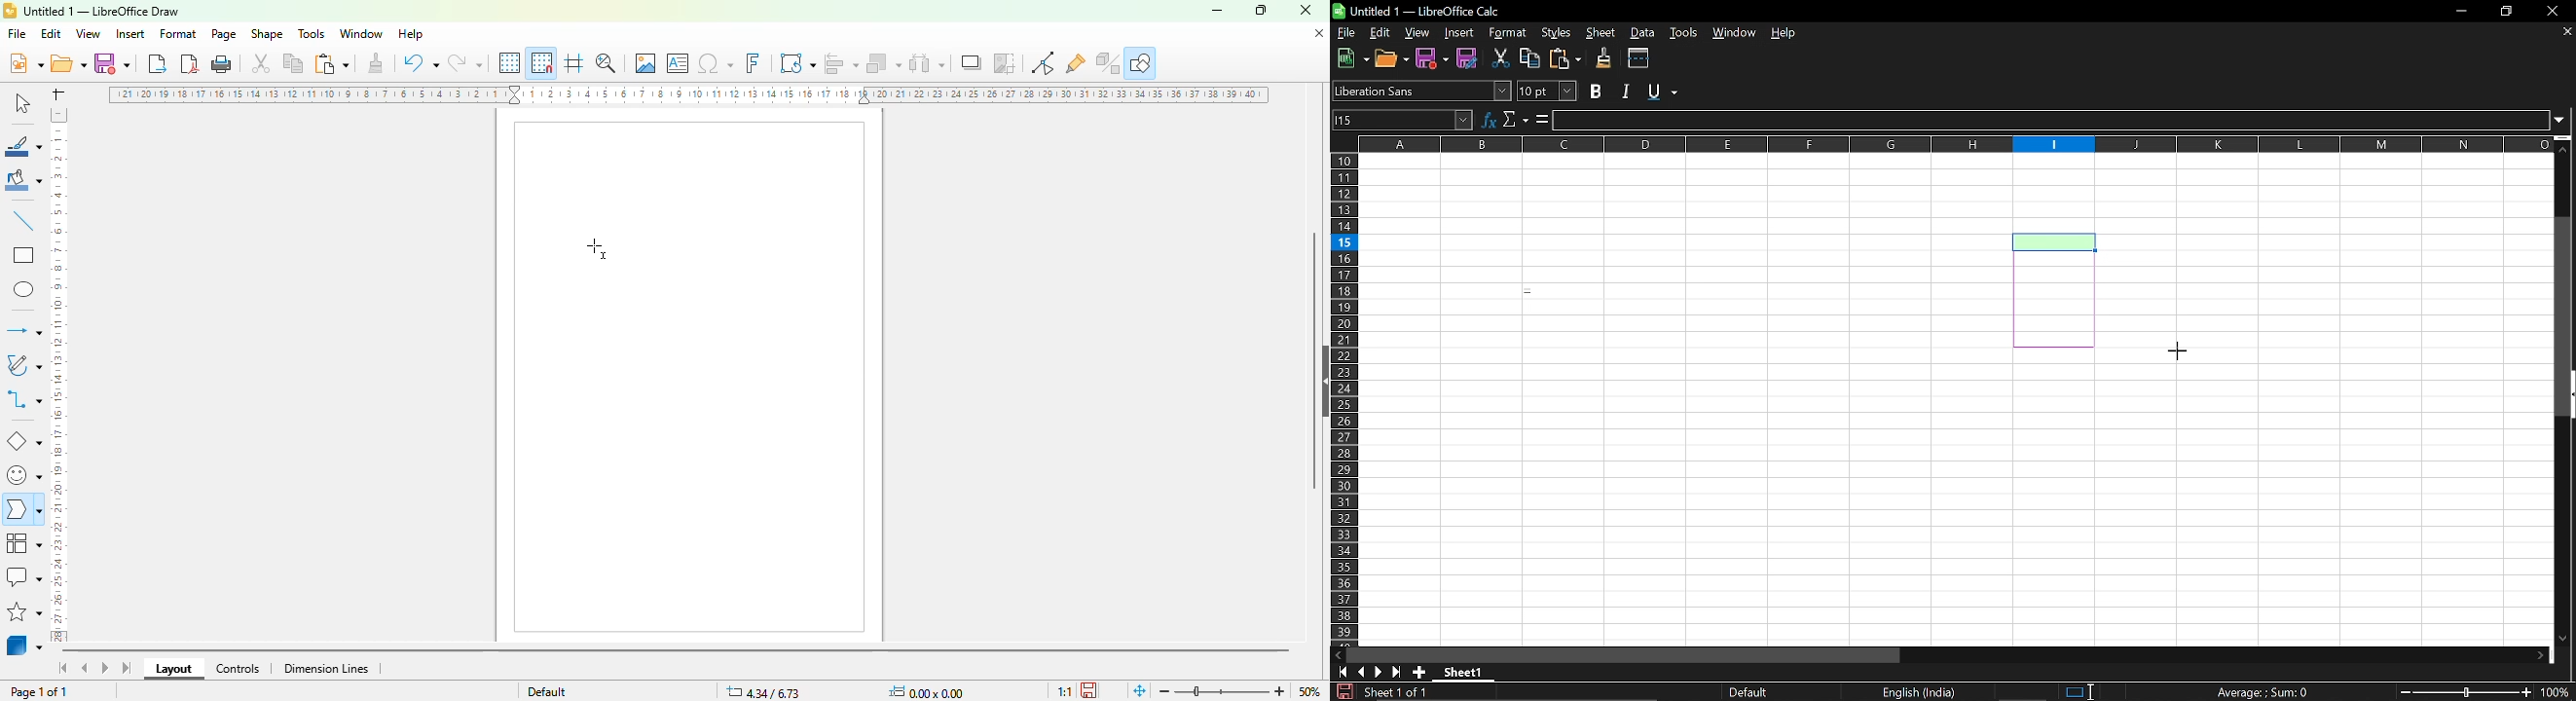 The width and height of the screenshot is (2576, 728). I want to click on vertical scroll bar, so click(1314, 361).